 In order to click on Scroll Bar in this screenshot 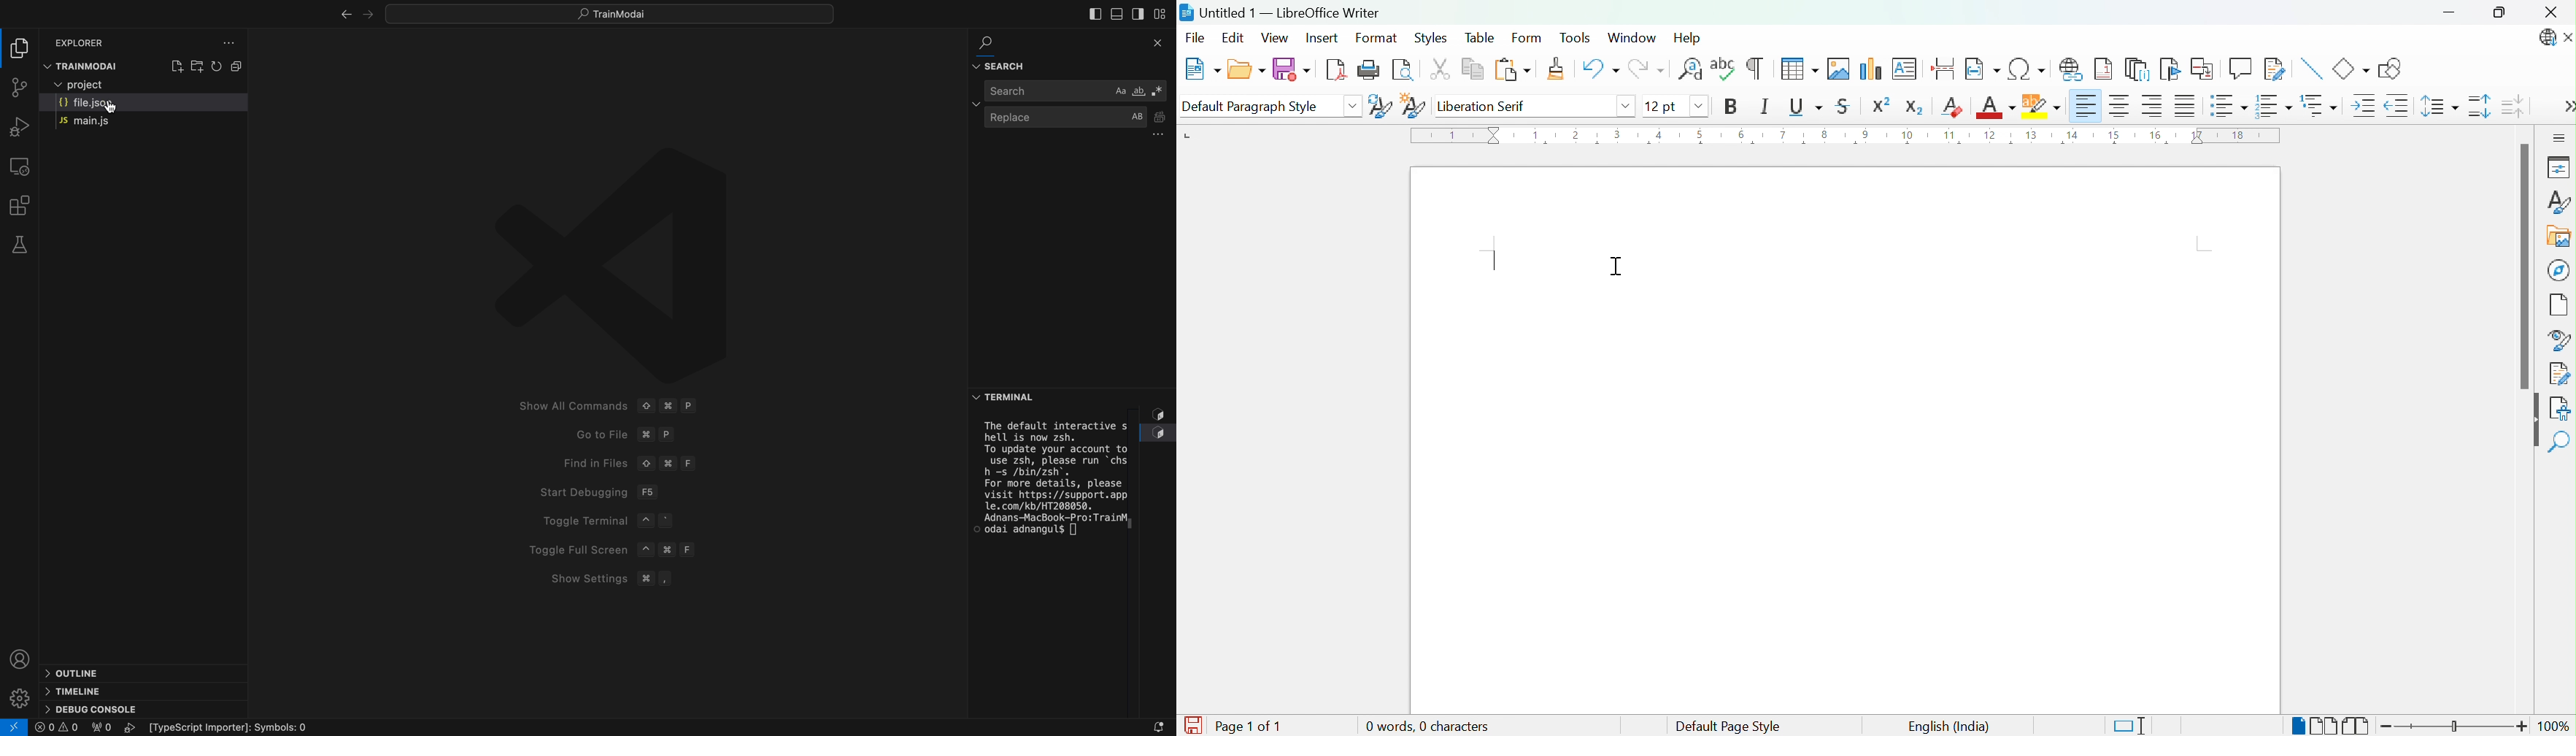, I will do `click(2523, 266)`.